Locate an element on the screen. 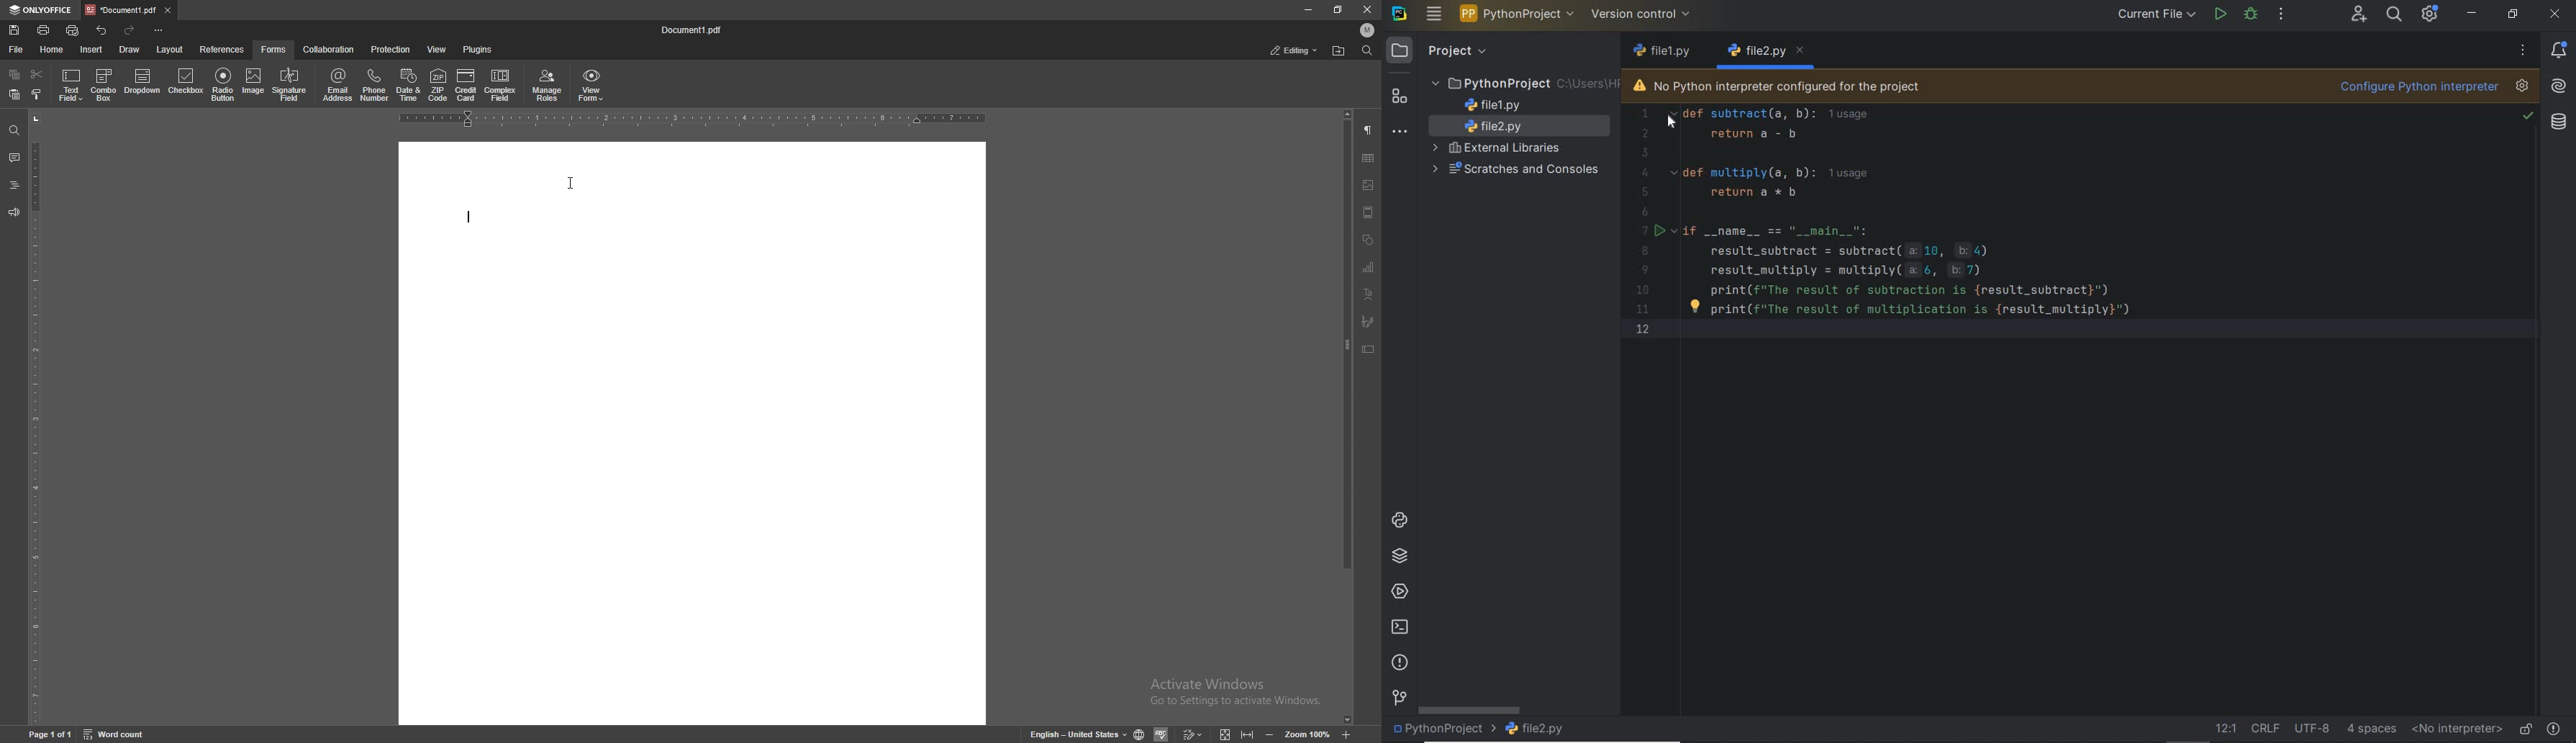 The width and height of the screenshot is (2576, 756). radio button is located at coordinates (223, 83).